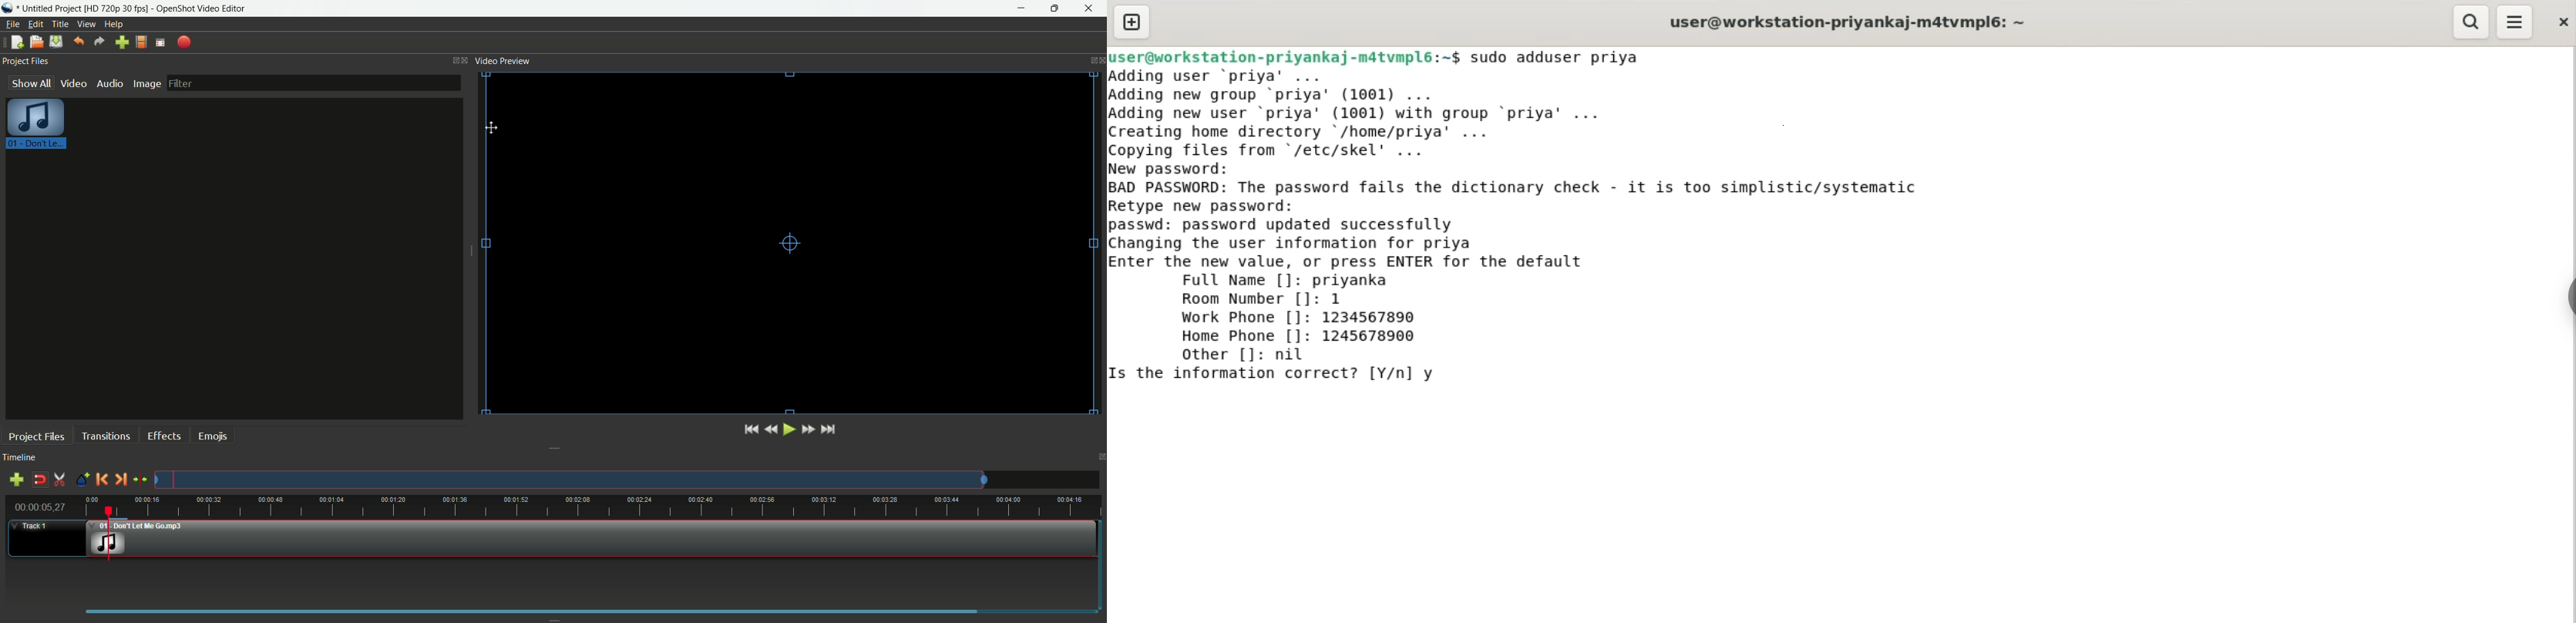 The image size is (2576, 644). Describe the element at coordinates (80, 42) in the screenshot. I see `undo` at that location.